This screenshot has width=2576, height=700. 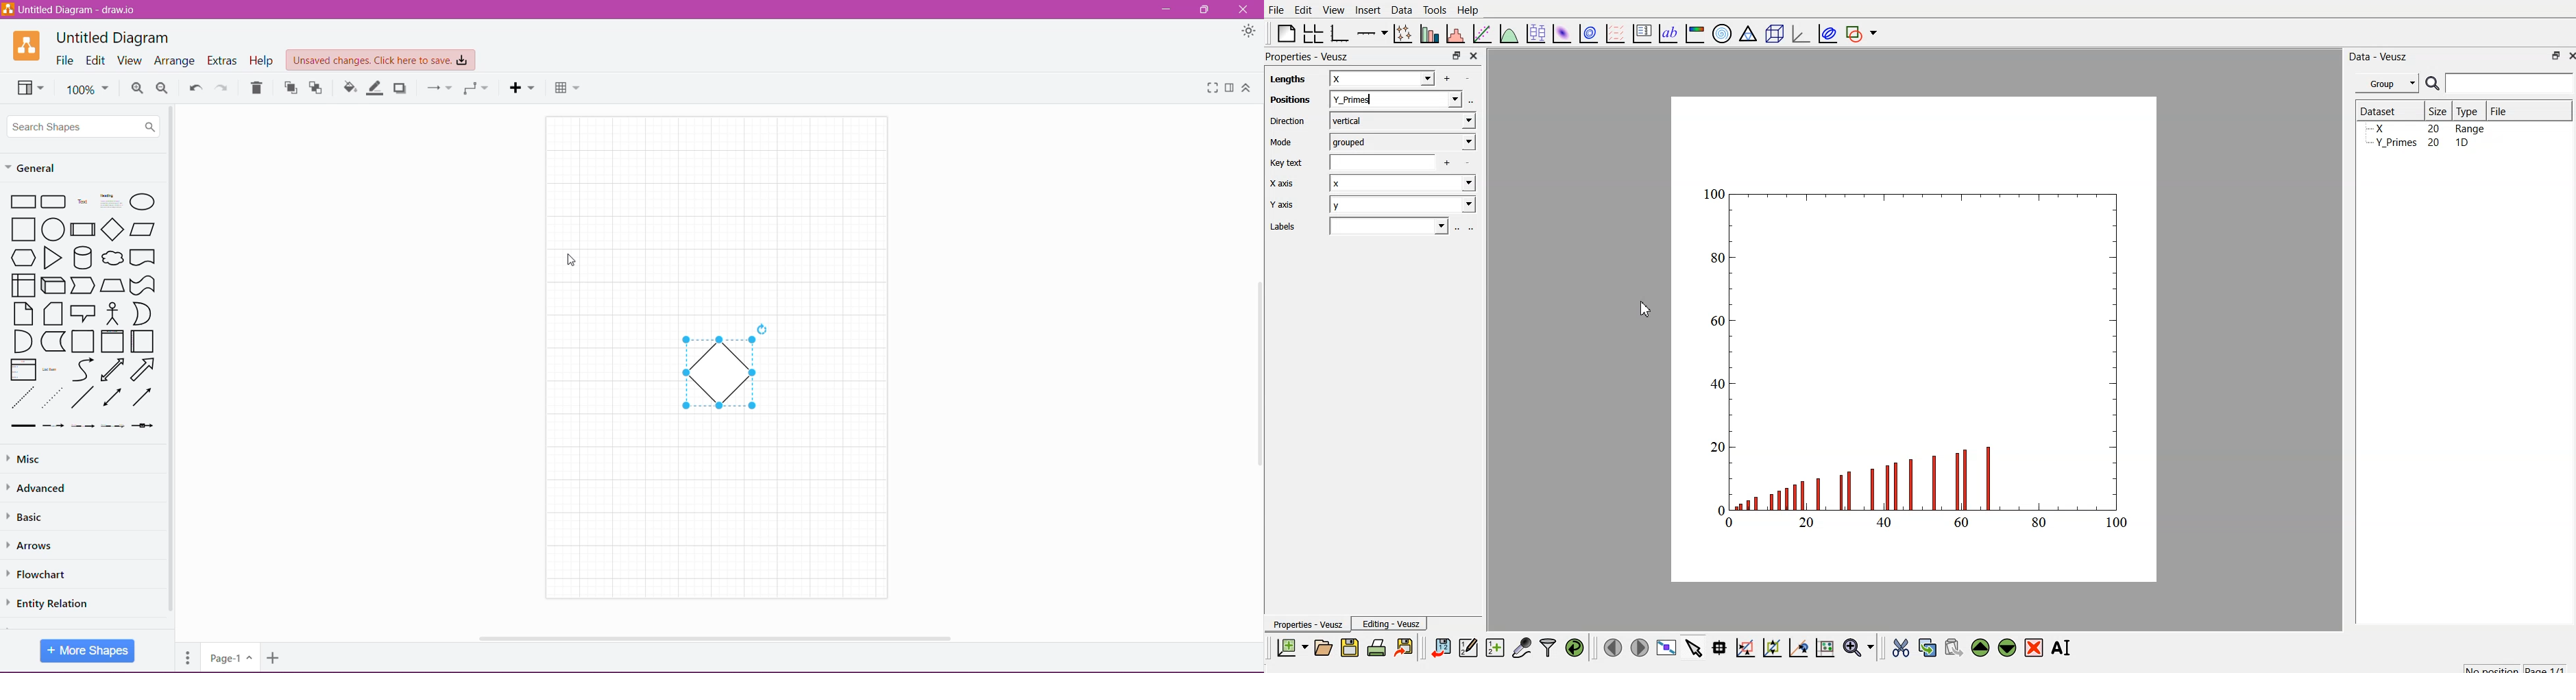 I want to click on plot bar chart, so click(x=1428, y=35).